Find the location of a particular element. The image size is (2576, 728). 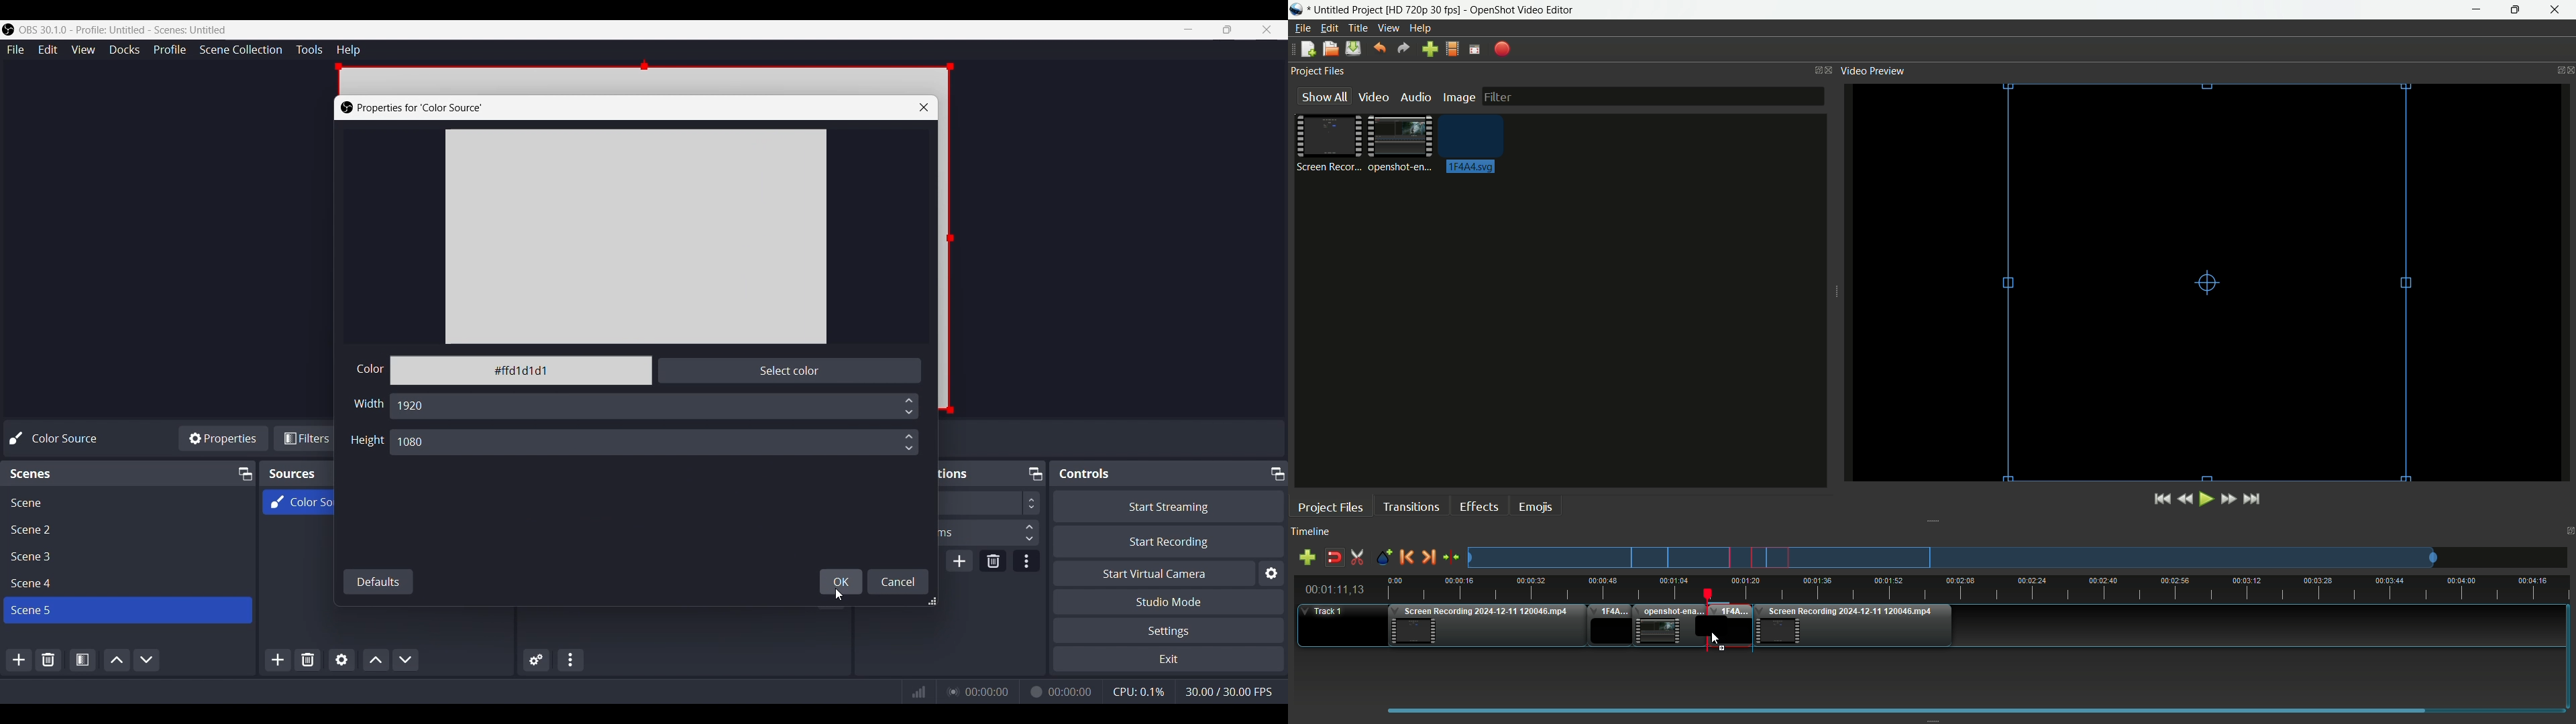

Transitions is located at coordinates (1411, 507).